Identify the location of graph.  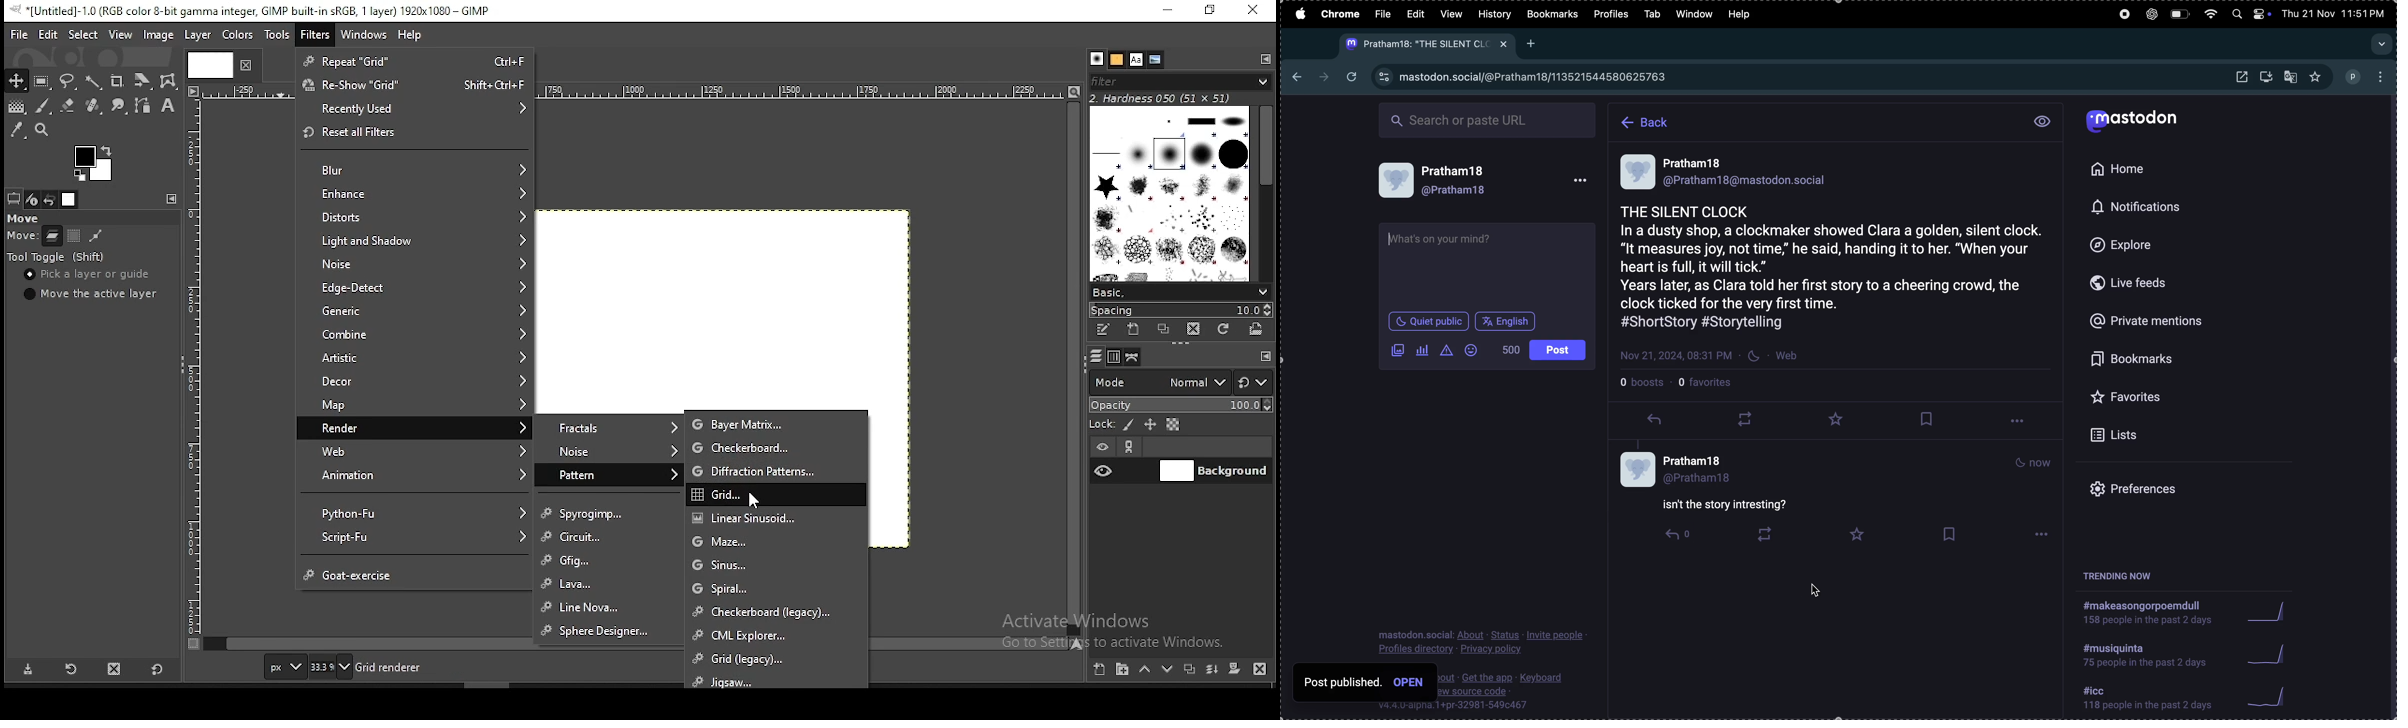
(2273, 697).